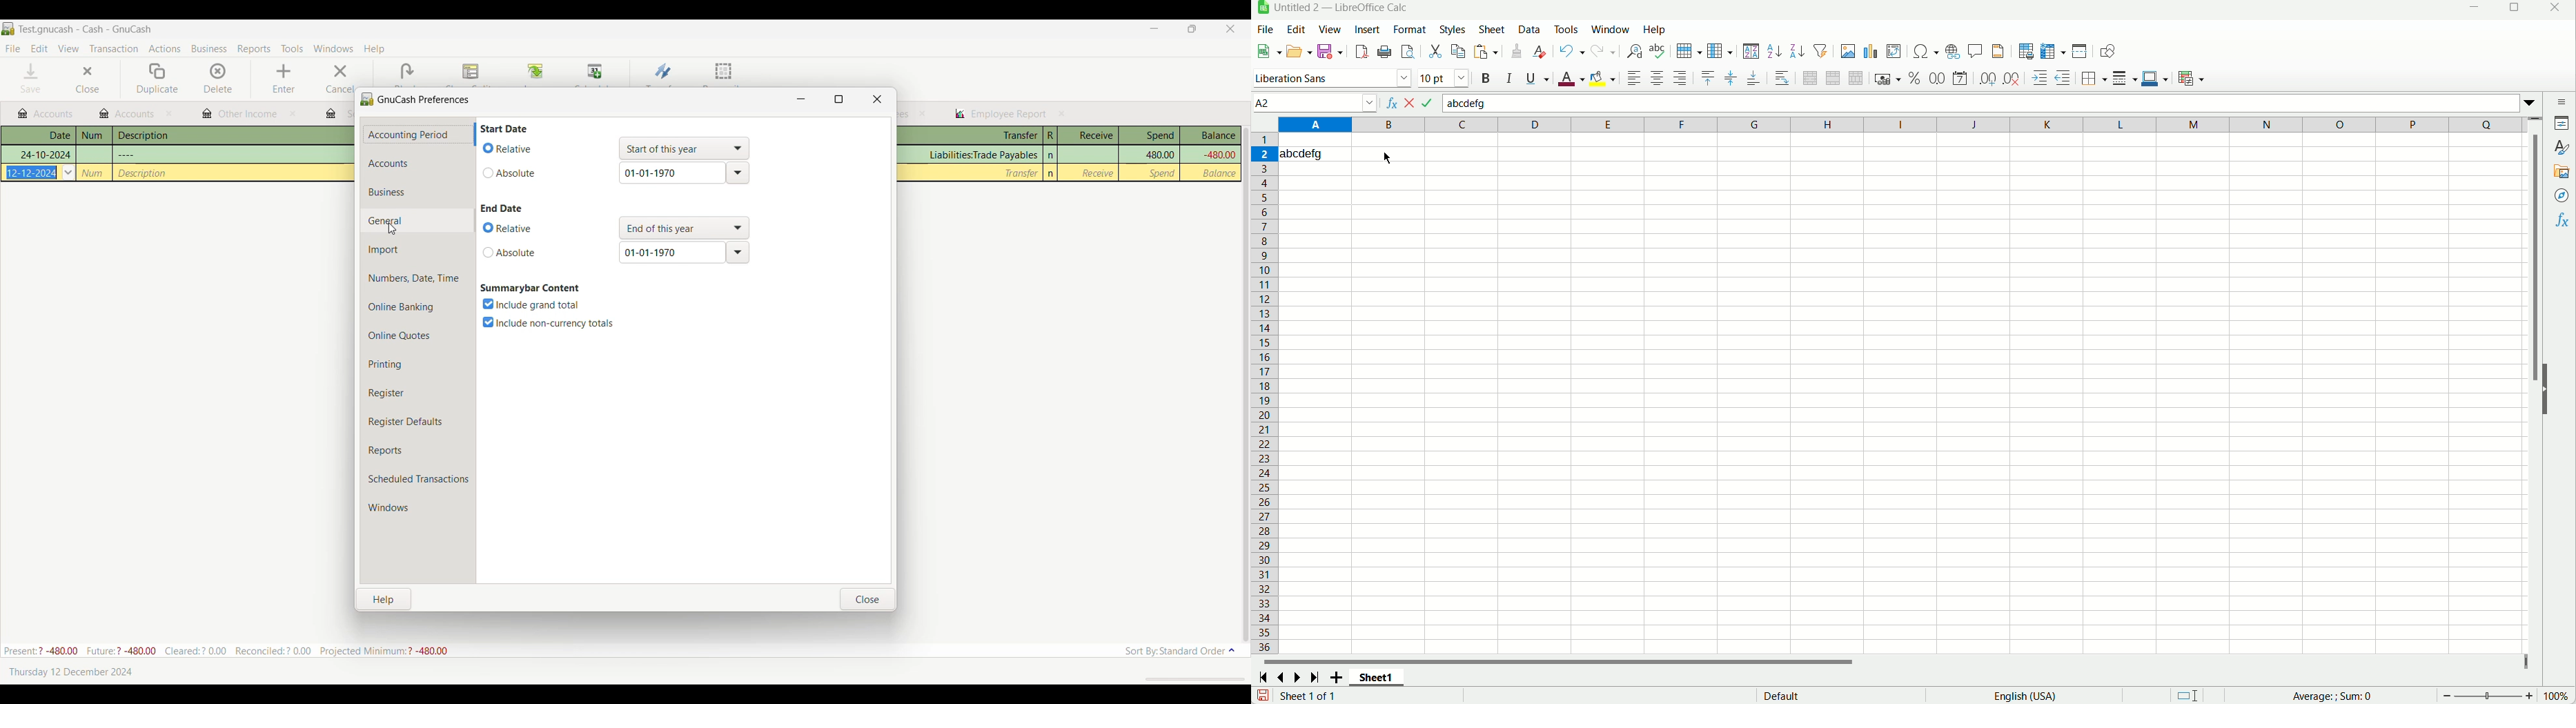 The height and width of the screenshot is (728, 2576). I want to click on , so click(33, 172).